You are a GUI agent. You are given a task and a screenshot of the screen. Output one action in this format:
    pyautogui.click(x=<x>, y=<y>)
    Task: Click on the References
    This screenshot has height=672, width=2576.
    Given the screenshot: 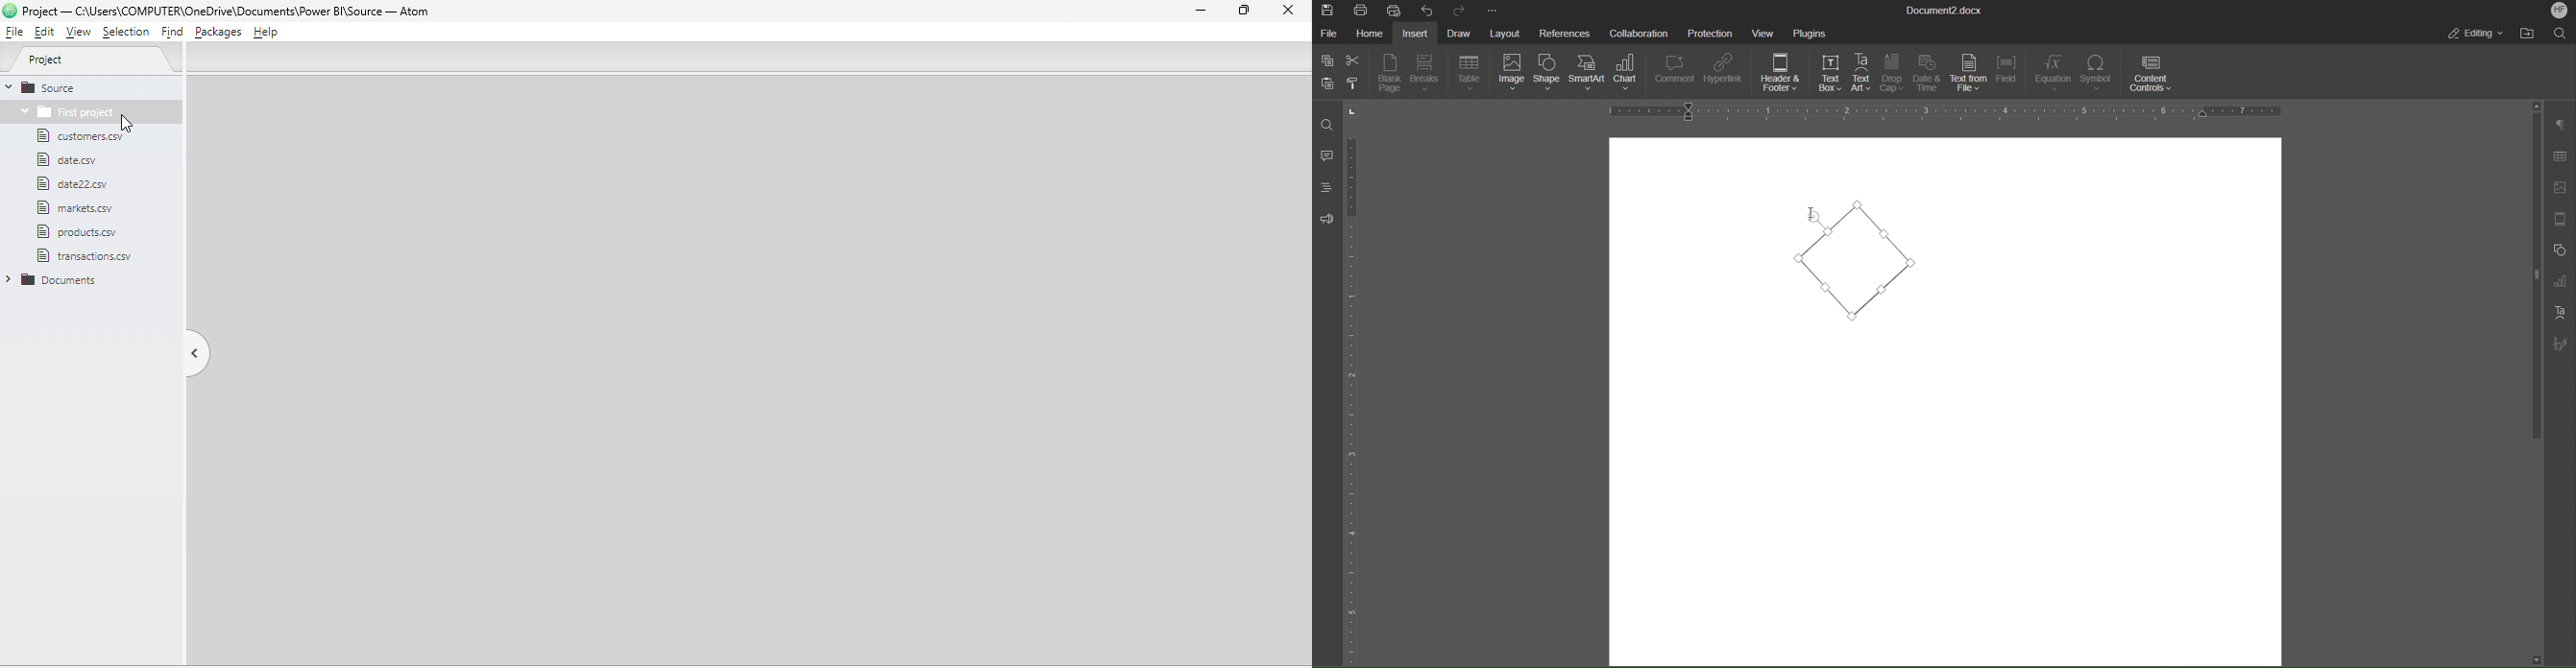 What is the action you would take?
    pyautogui.click(x=1563, y=32)
    